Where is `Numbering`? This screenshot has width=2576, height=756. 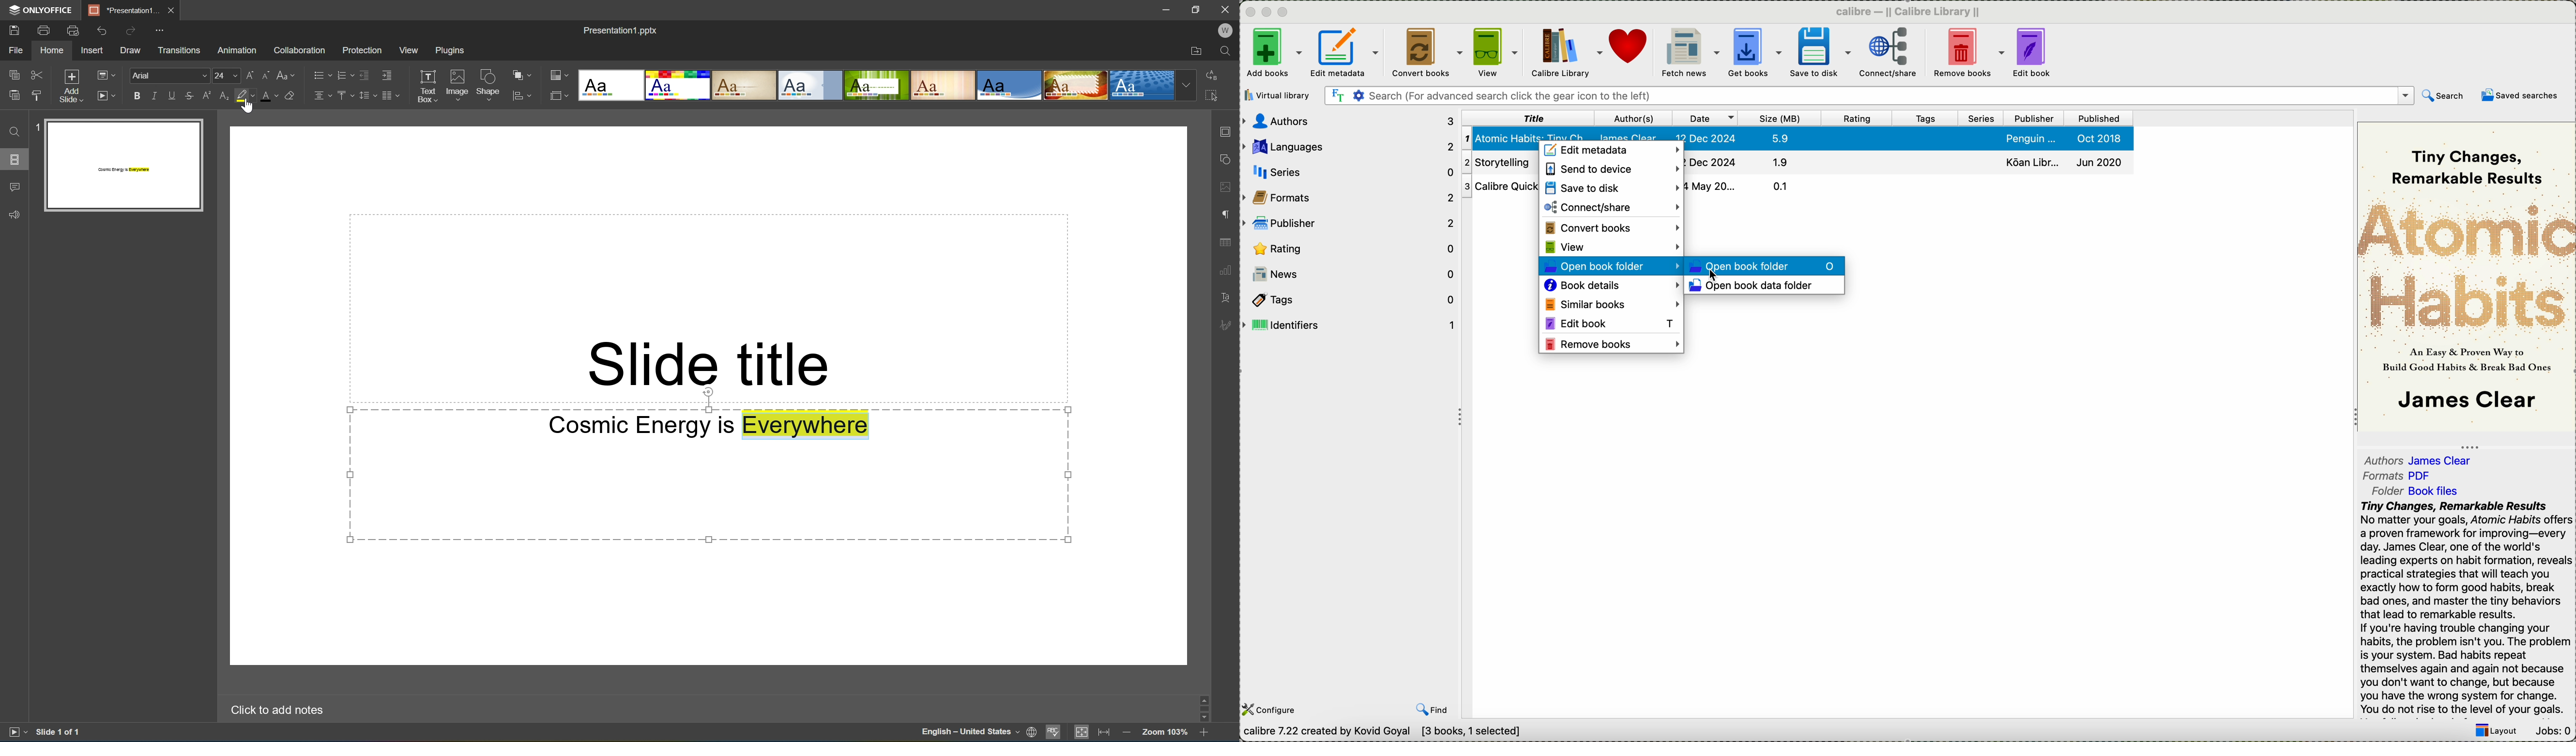
Numbering is located at coordinates (344, 74).